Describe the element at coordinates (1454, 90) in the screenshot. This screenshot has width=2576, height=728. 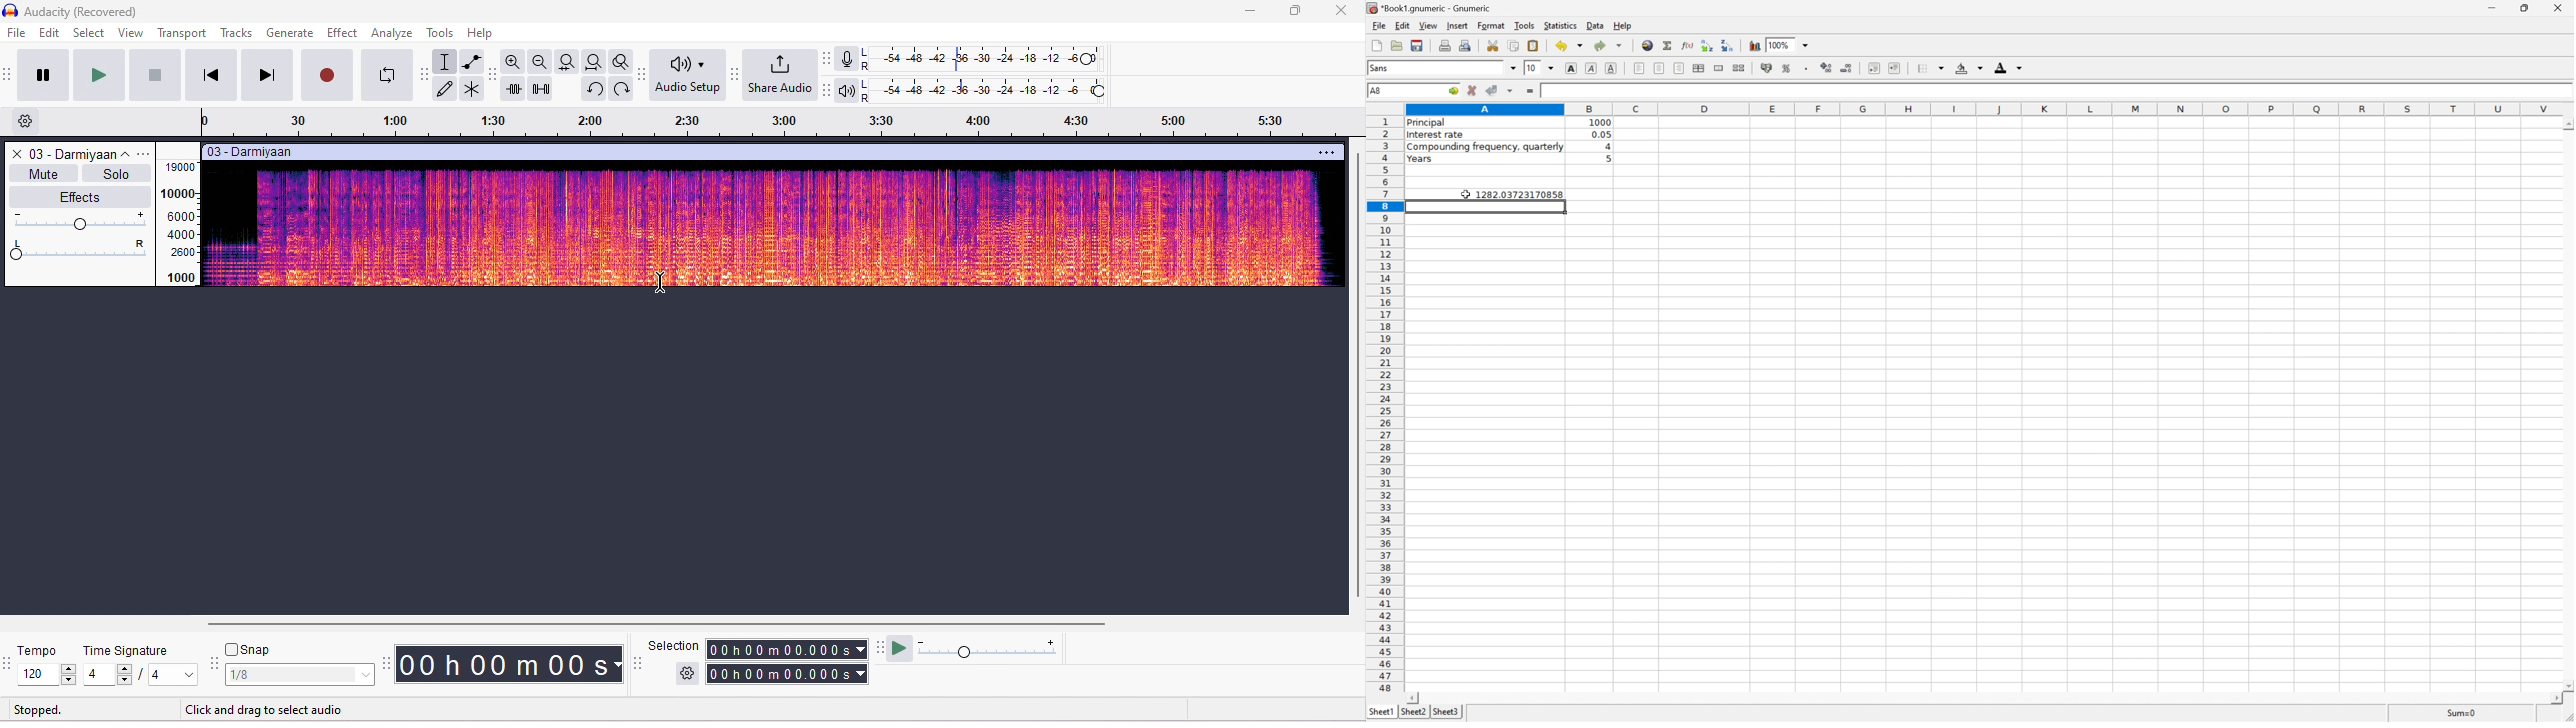
I see `go to` at that location.